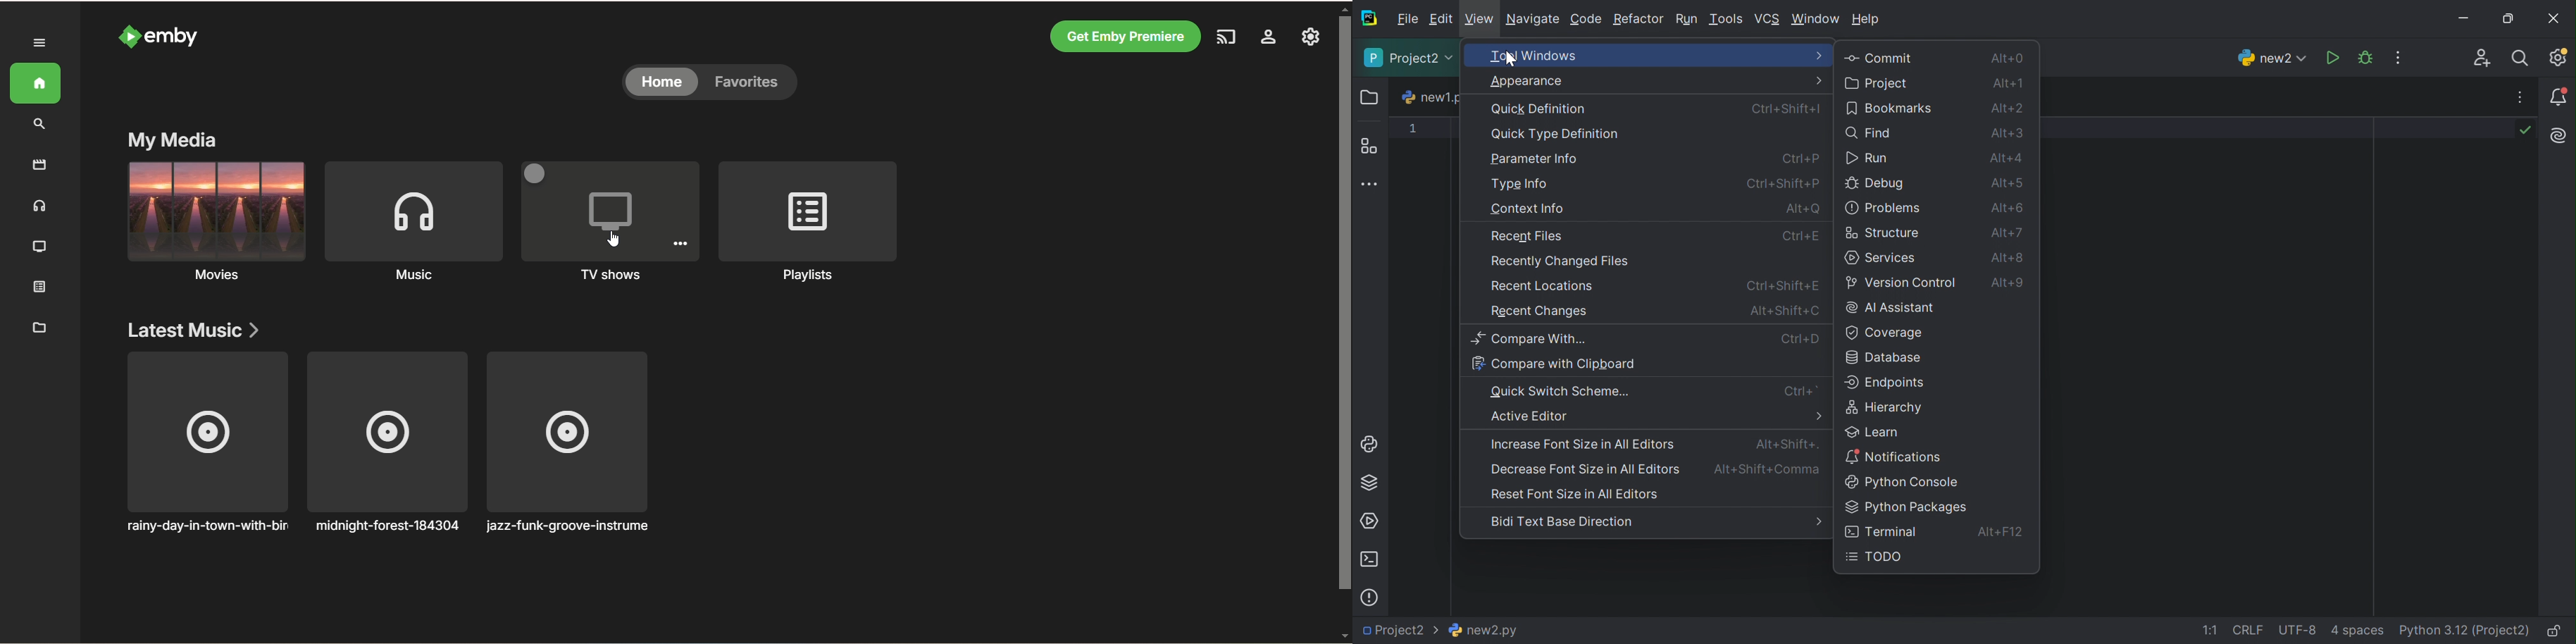 This screenshot has width=2576, height=644. What do you see at coordinates (1225, 37) in the screenshot?
I see `play on another device` at bounding box center [1225, 37].